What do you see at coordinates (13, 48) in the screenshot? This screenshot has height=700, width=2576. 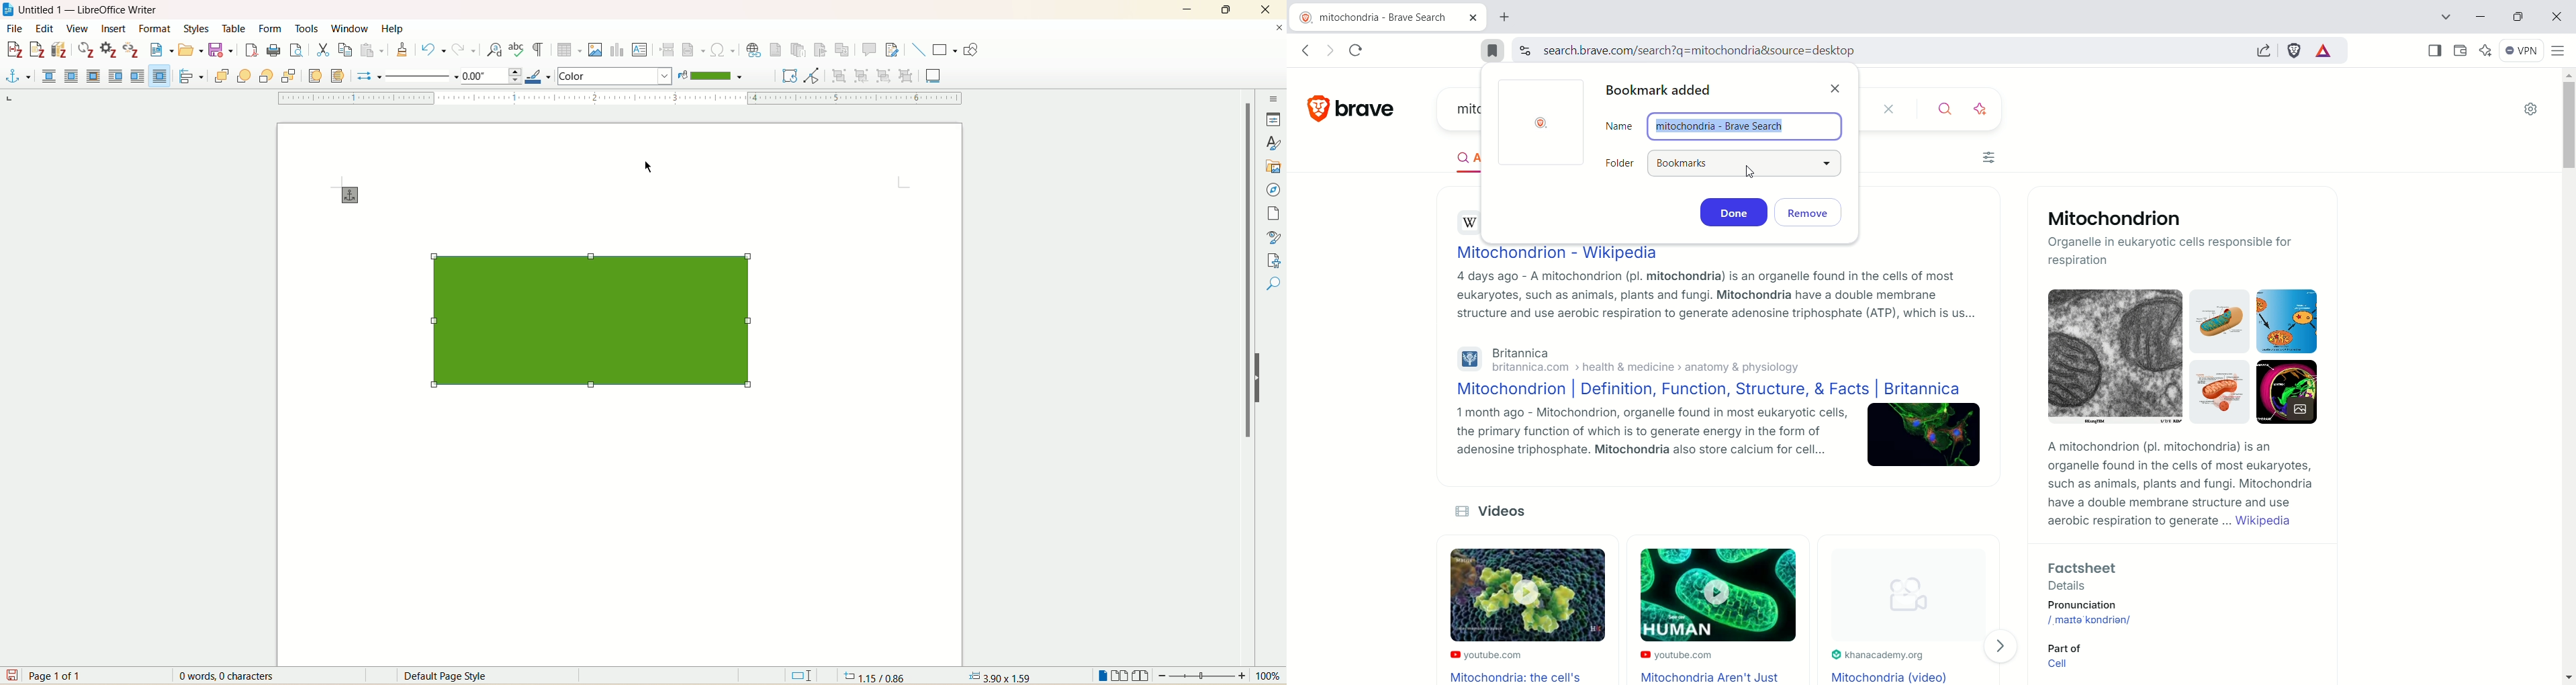 I see `add citation` at bounding box center [13, 48].